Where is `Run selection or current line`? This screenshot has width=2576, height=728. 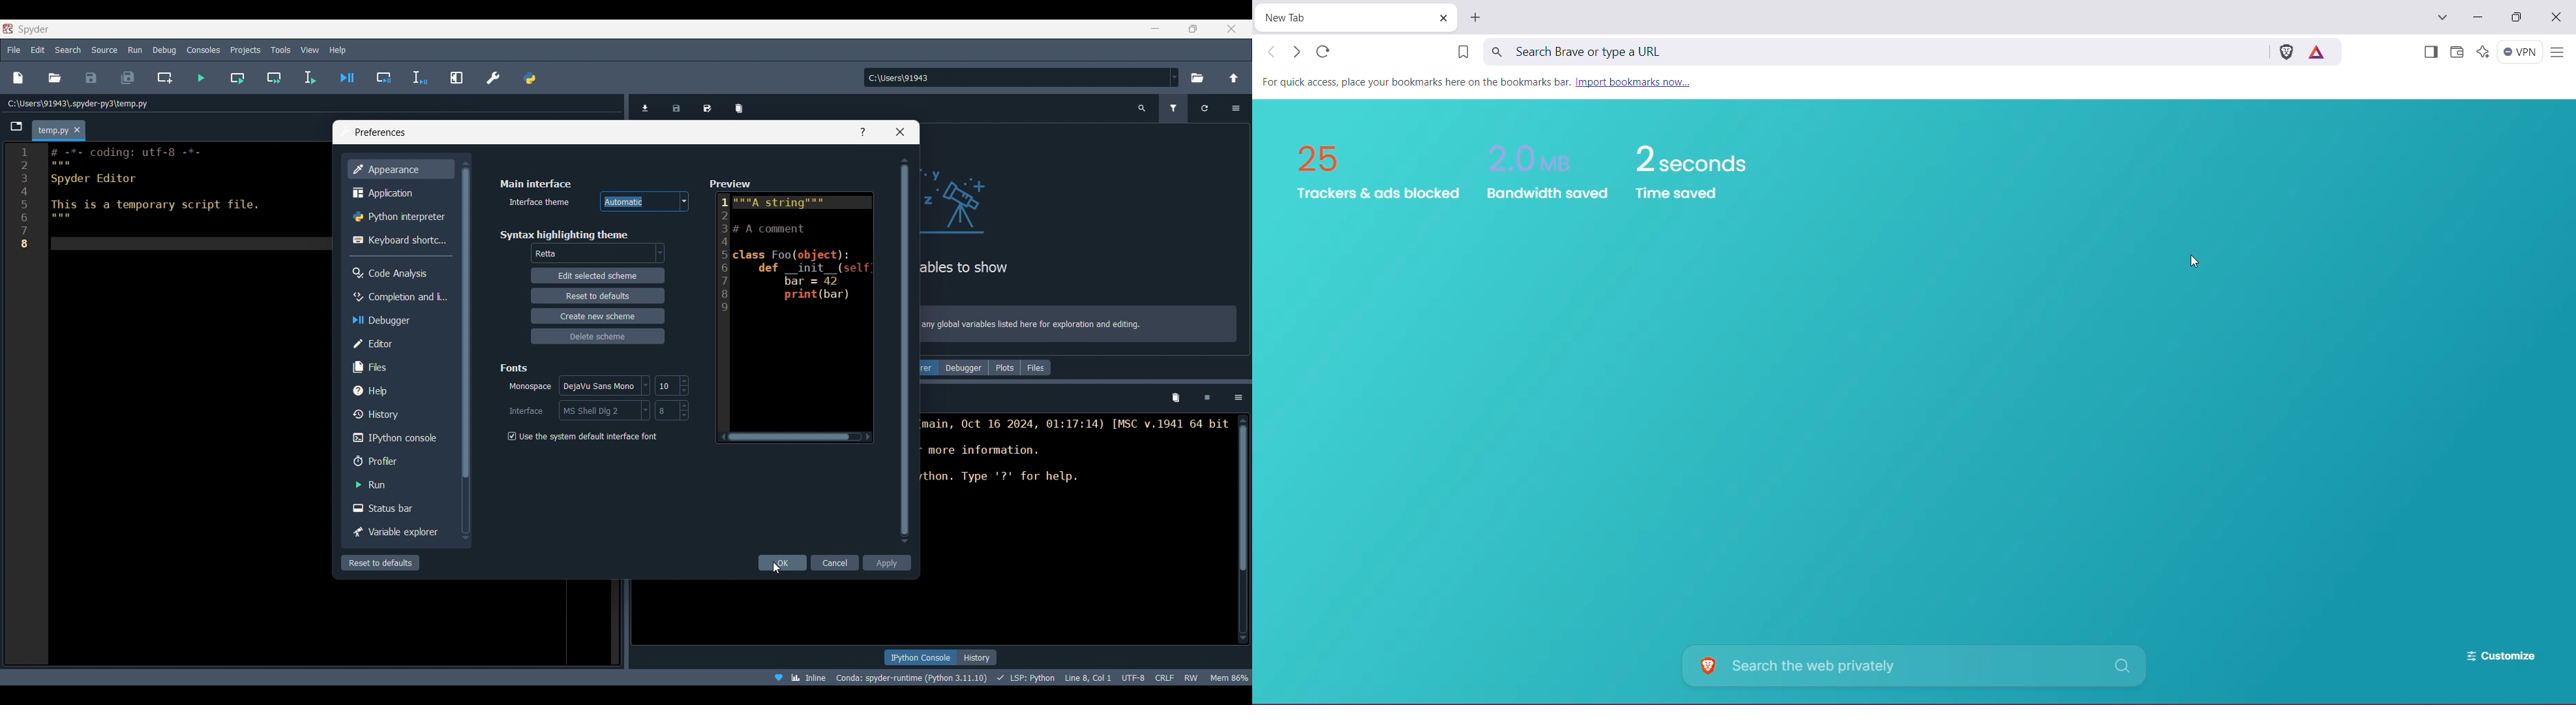 Run selection or current line is located at coordinates (309, 78).